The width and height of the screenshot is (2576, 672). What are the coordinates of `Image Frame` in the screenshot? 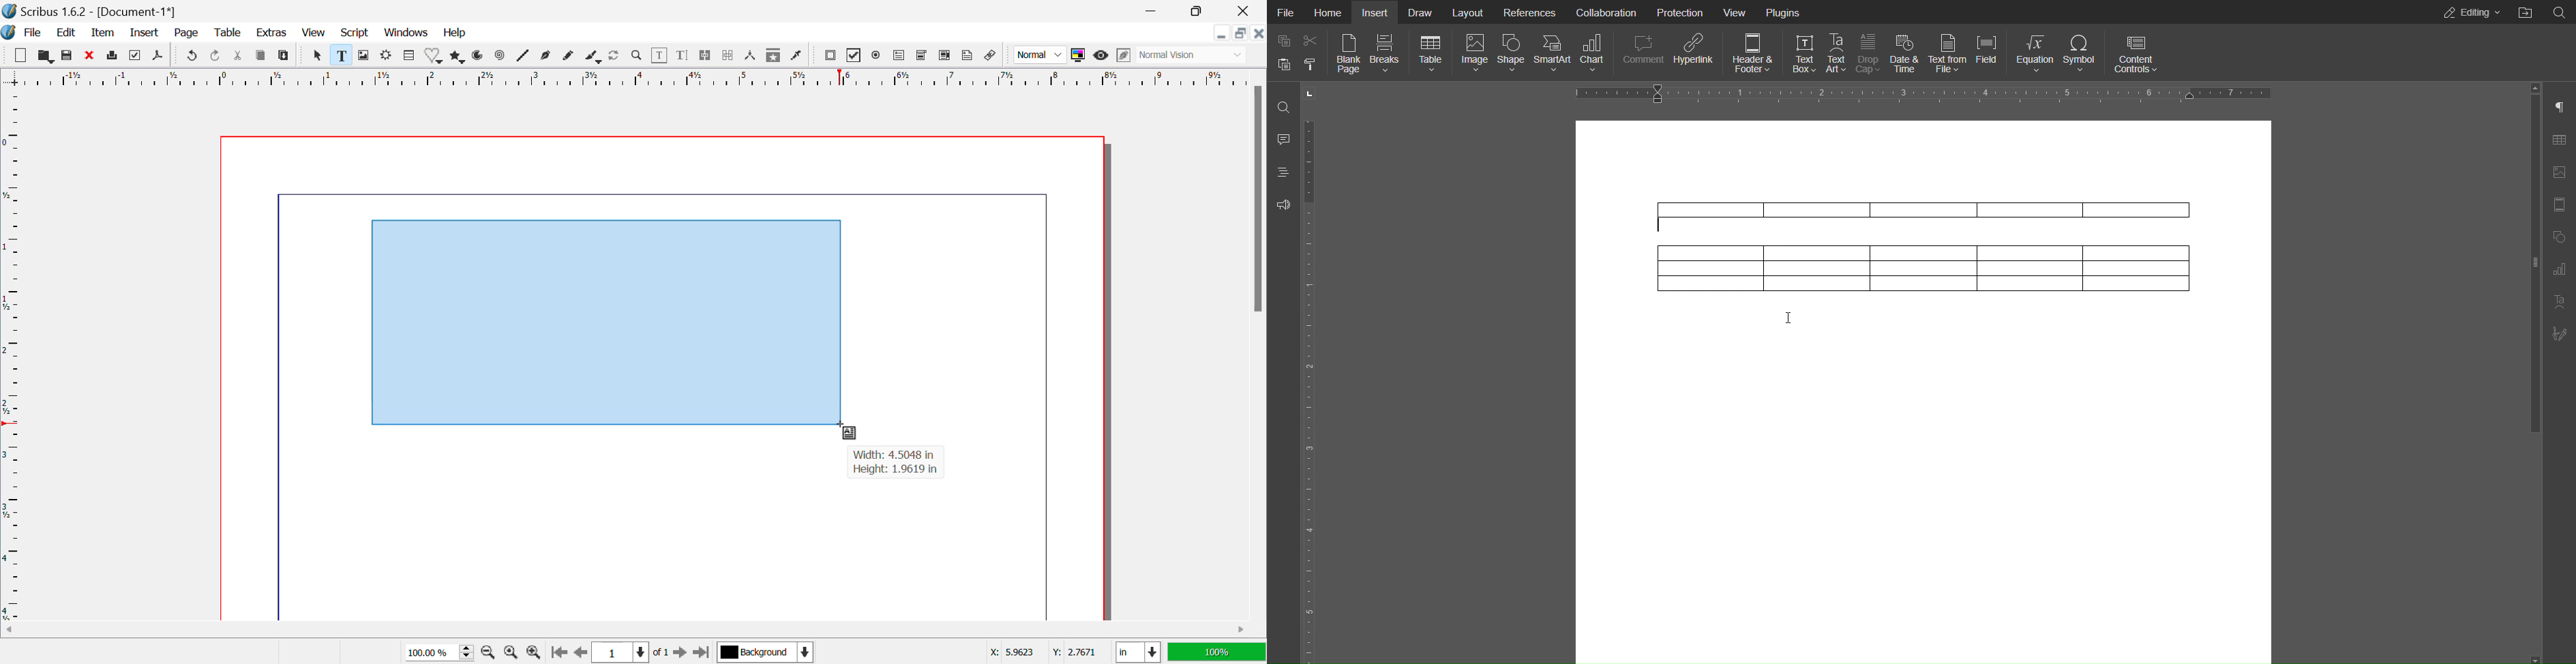 It's located at (364, 55).